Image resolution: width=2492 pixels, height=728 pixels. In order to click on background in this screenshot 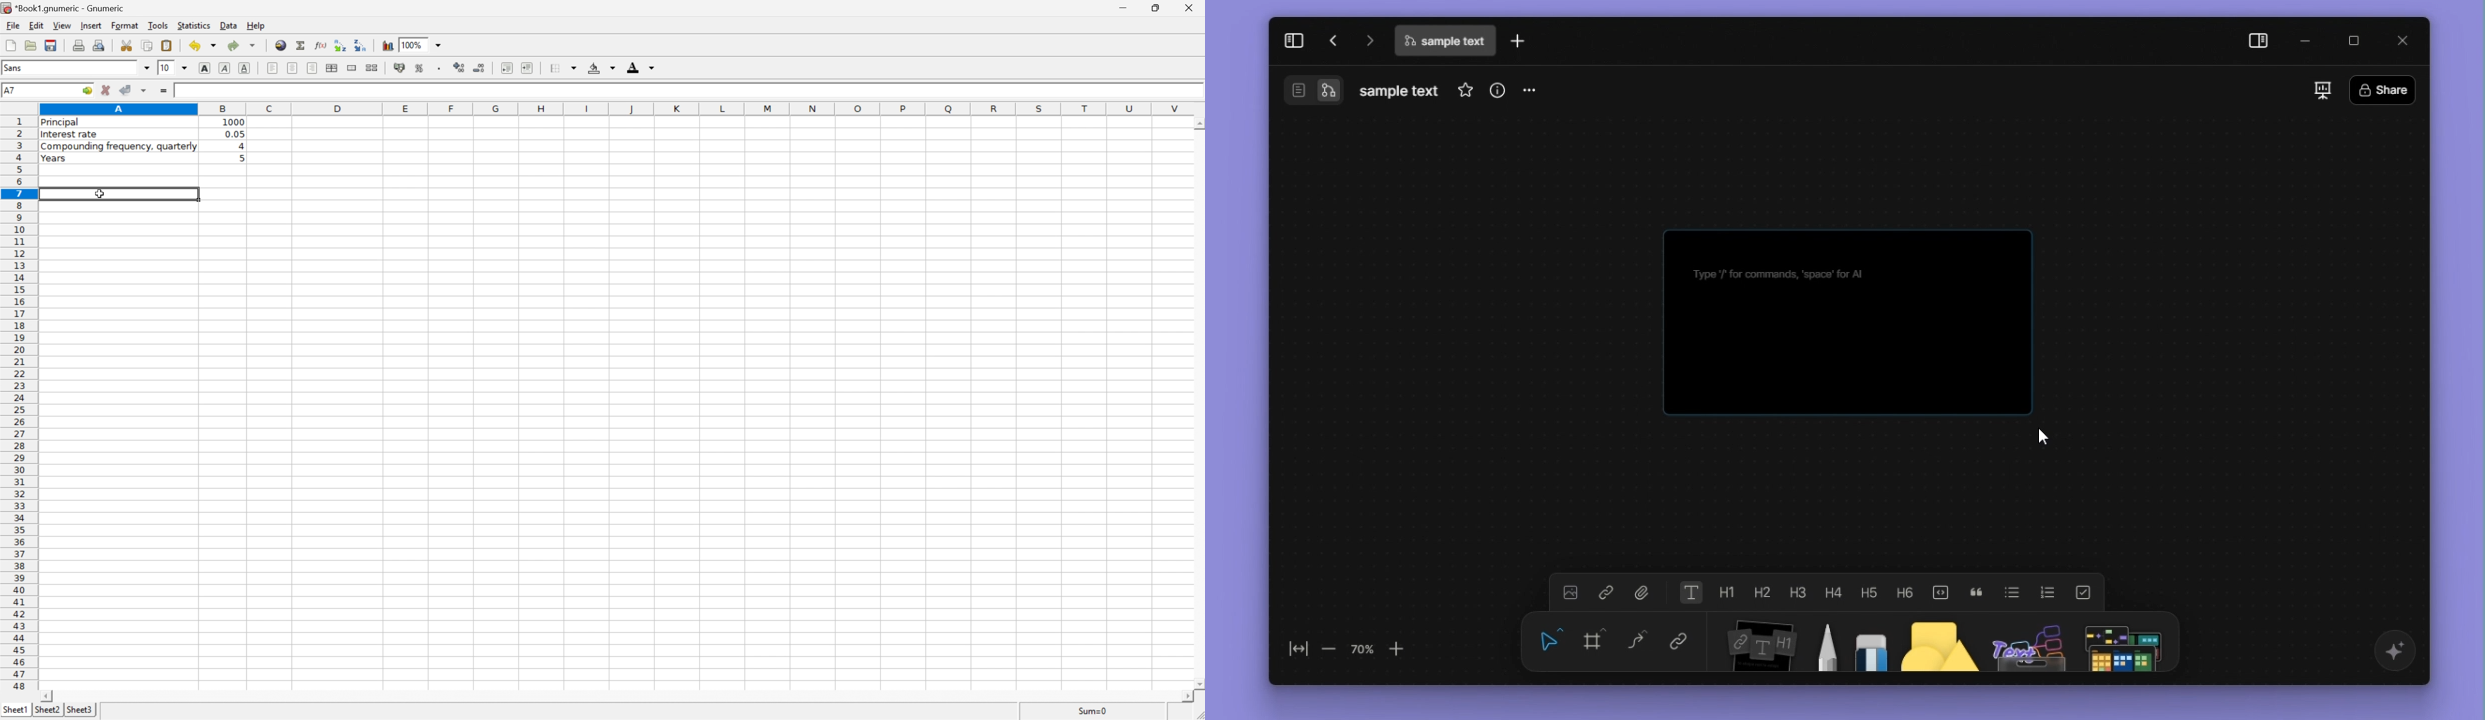, I will do `click(602, 68)`.